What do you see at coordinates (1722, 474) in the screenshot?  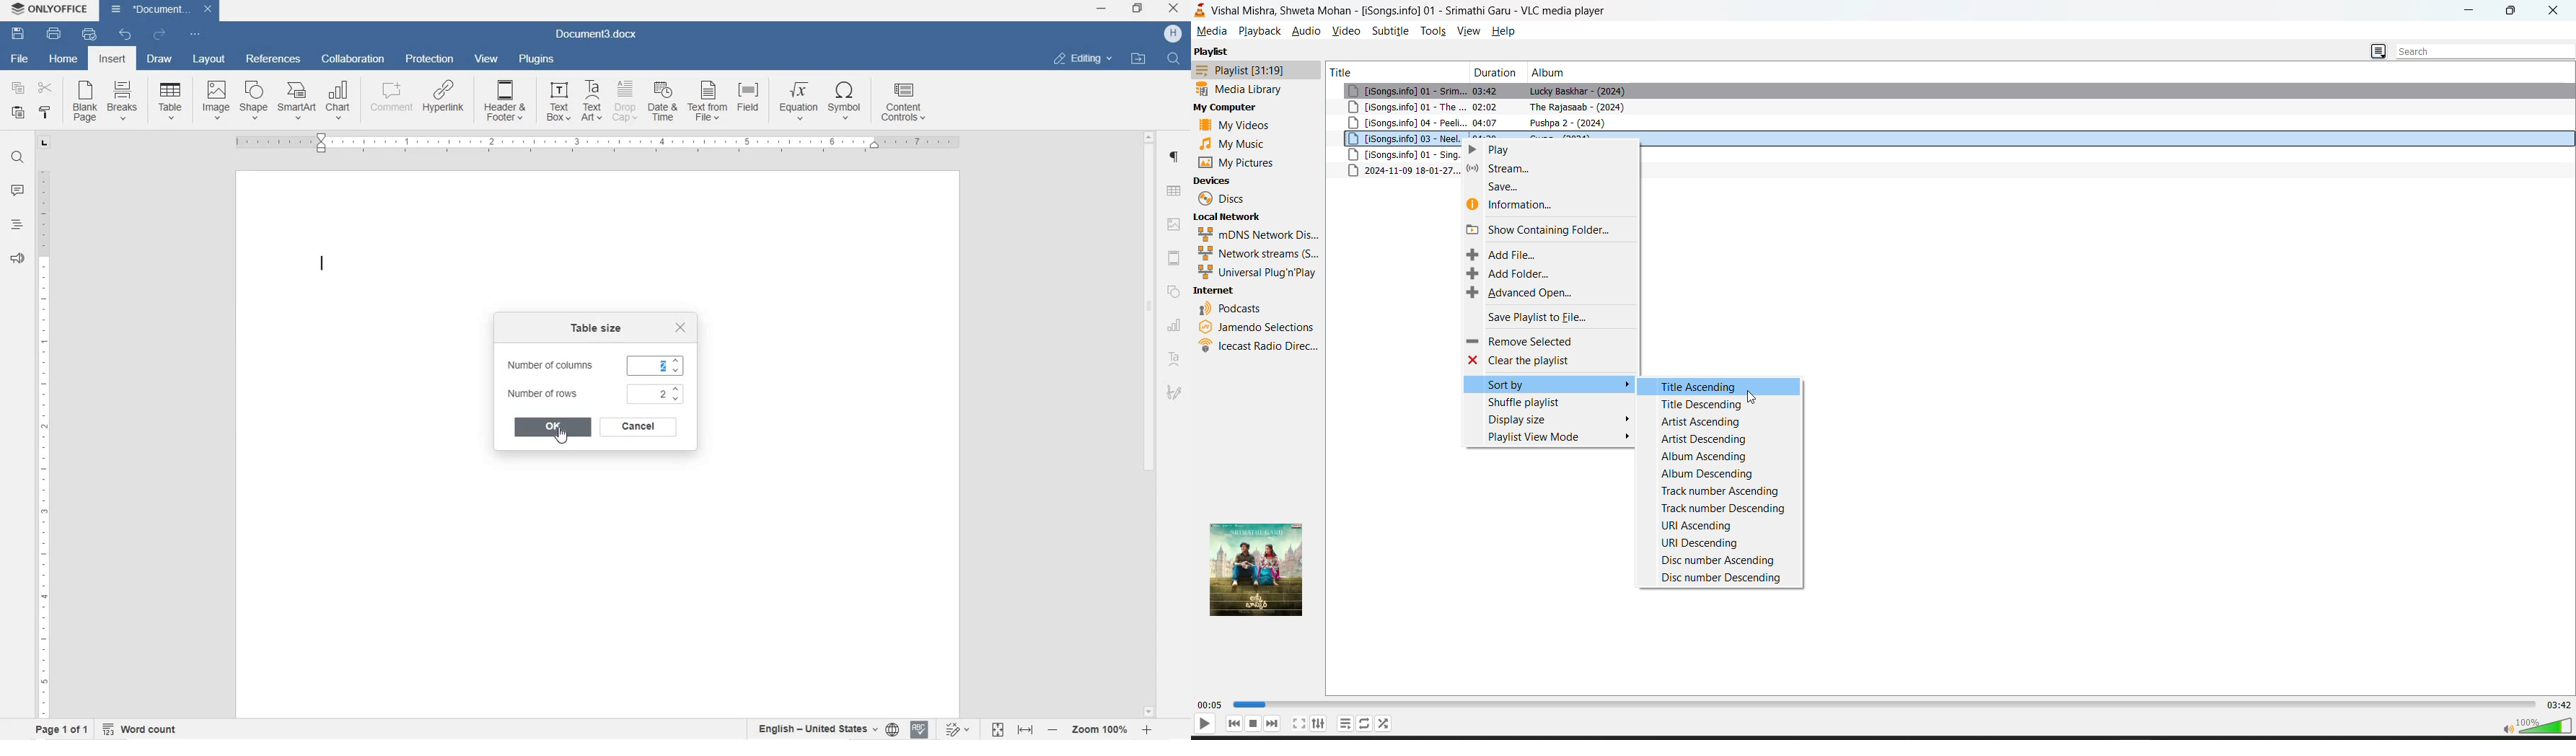 I see `album descending` at bounding box center [1722, 474].